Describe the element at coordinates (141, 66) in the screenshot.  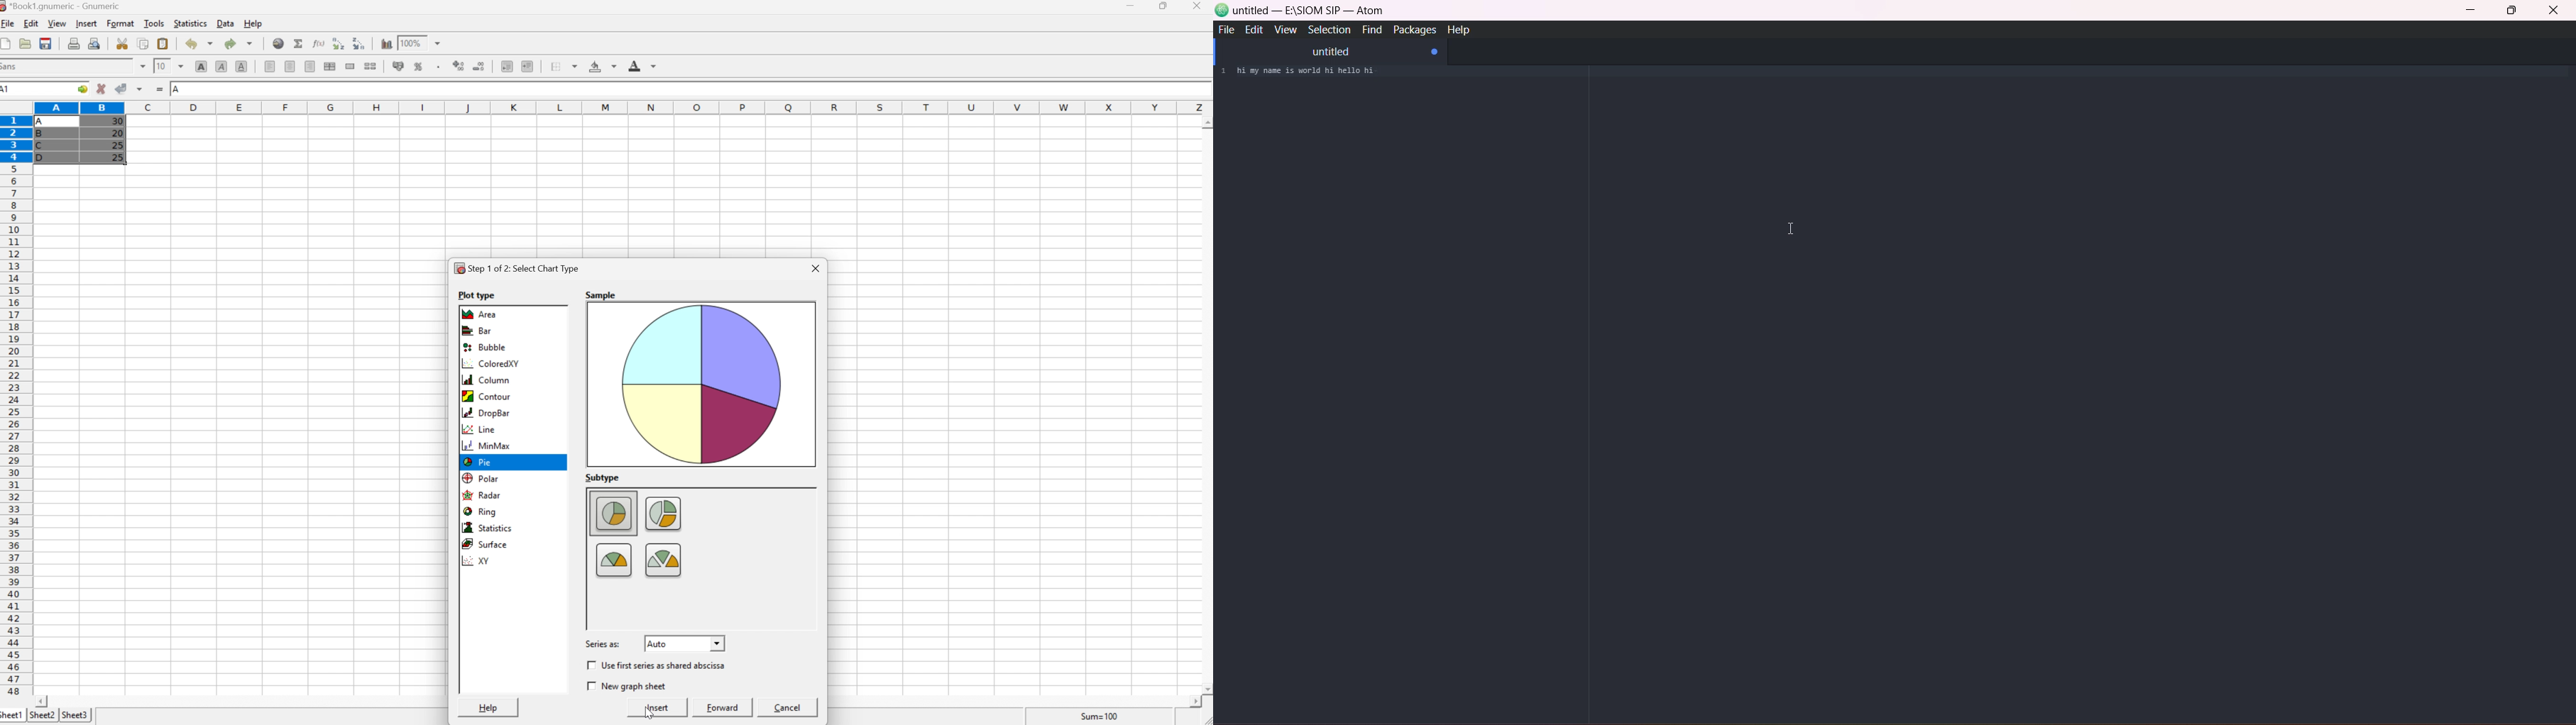
I see `Drop Down` at that location.